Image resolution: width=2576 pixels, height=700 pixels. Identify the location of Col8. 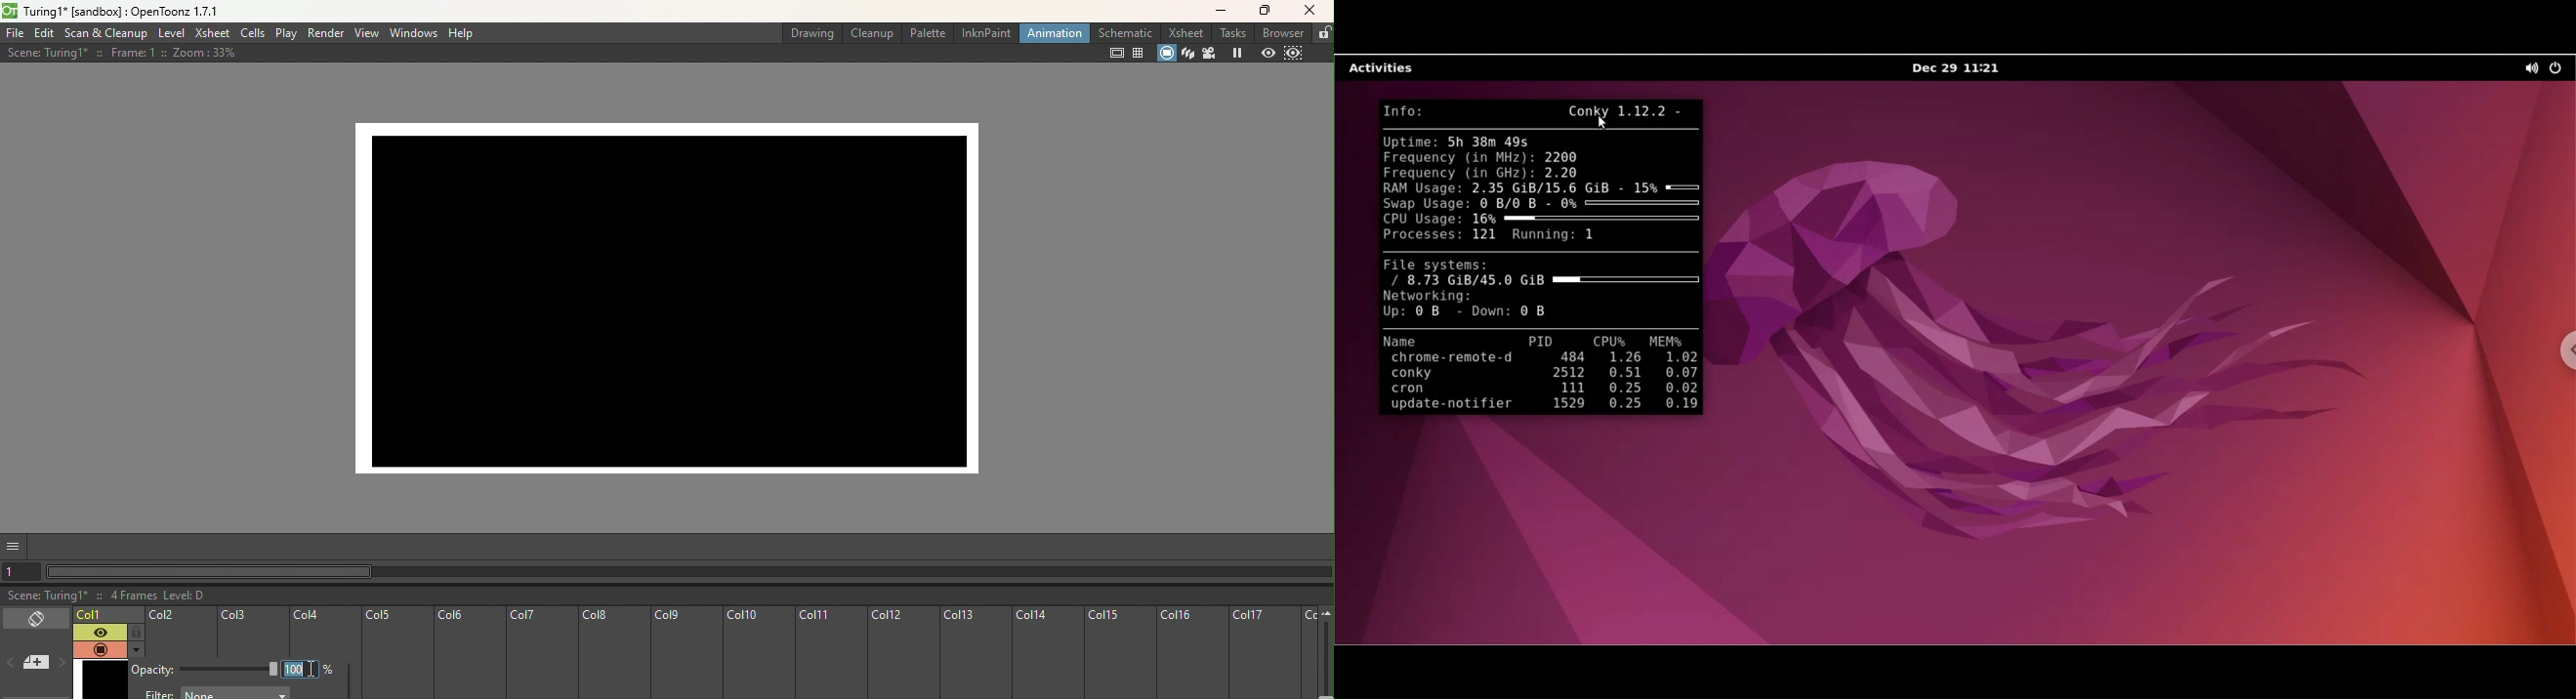
(612, 653).